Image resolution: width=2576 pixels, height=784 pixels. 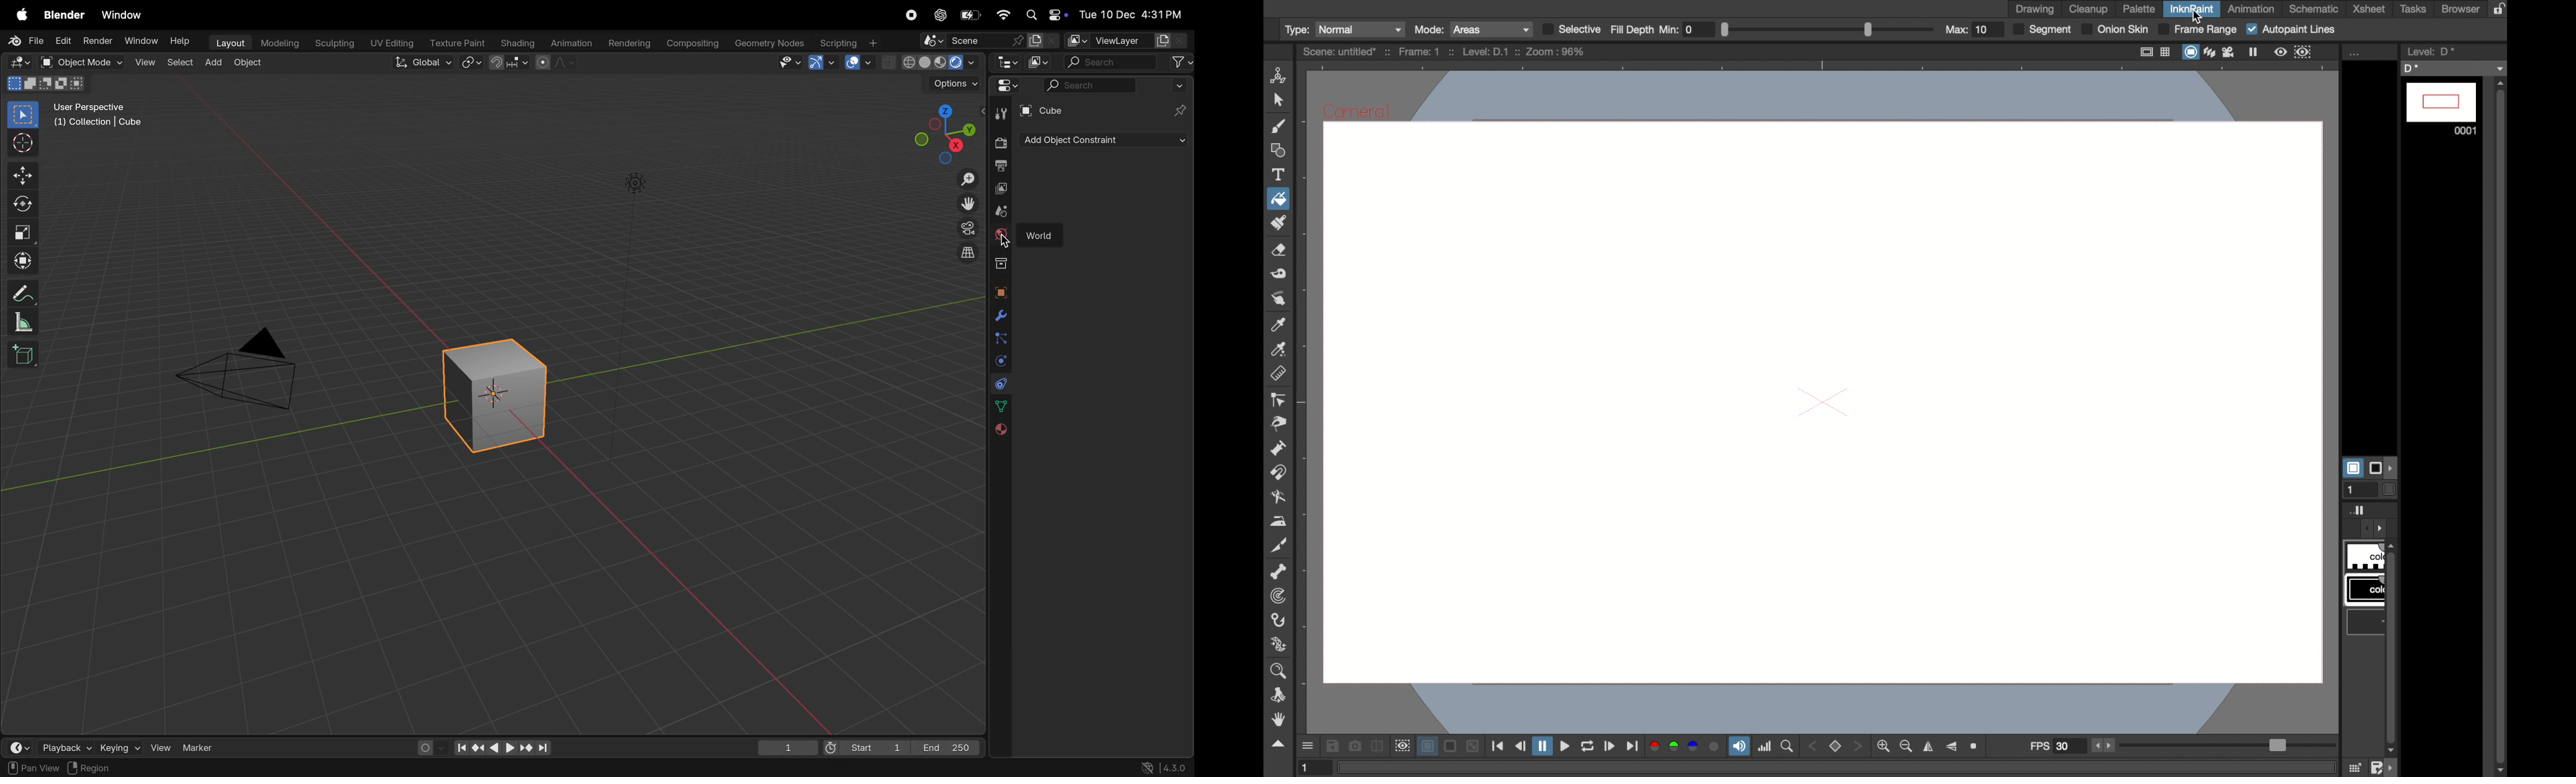 What do you see at coordinates (98, 42) in the screenshot?
I see `render` at bounding box center [98, 42].